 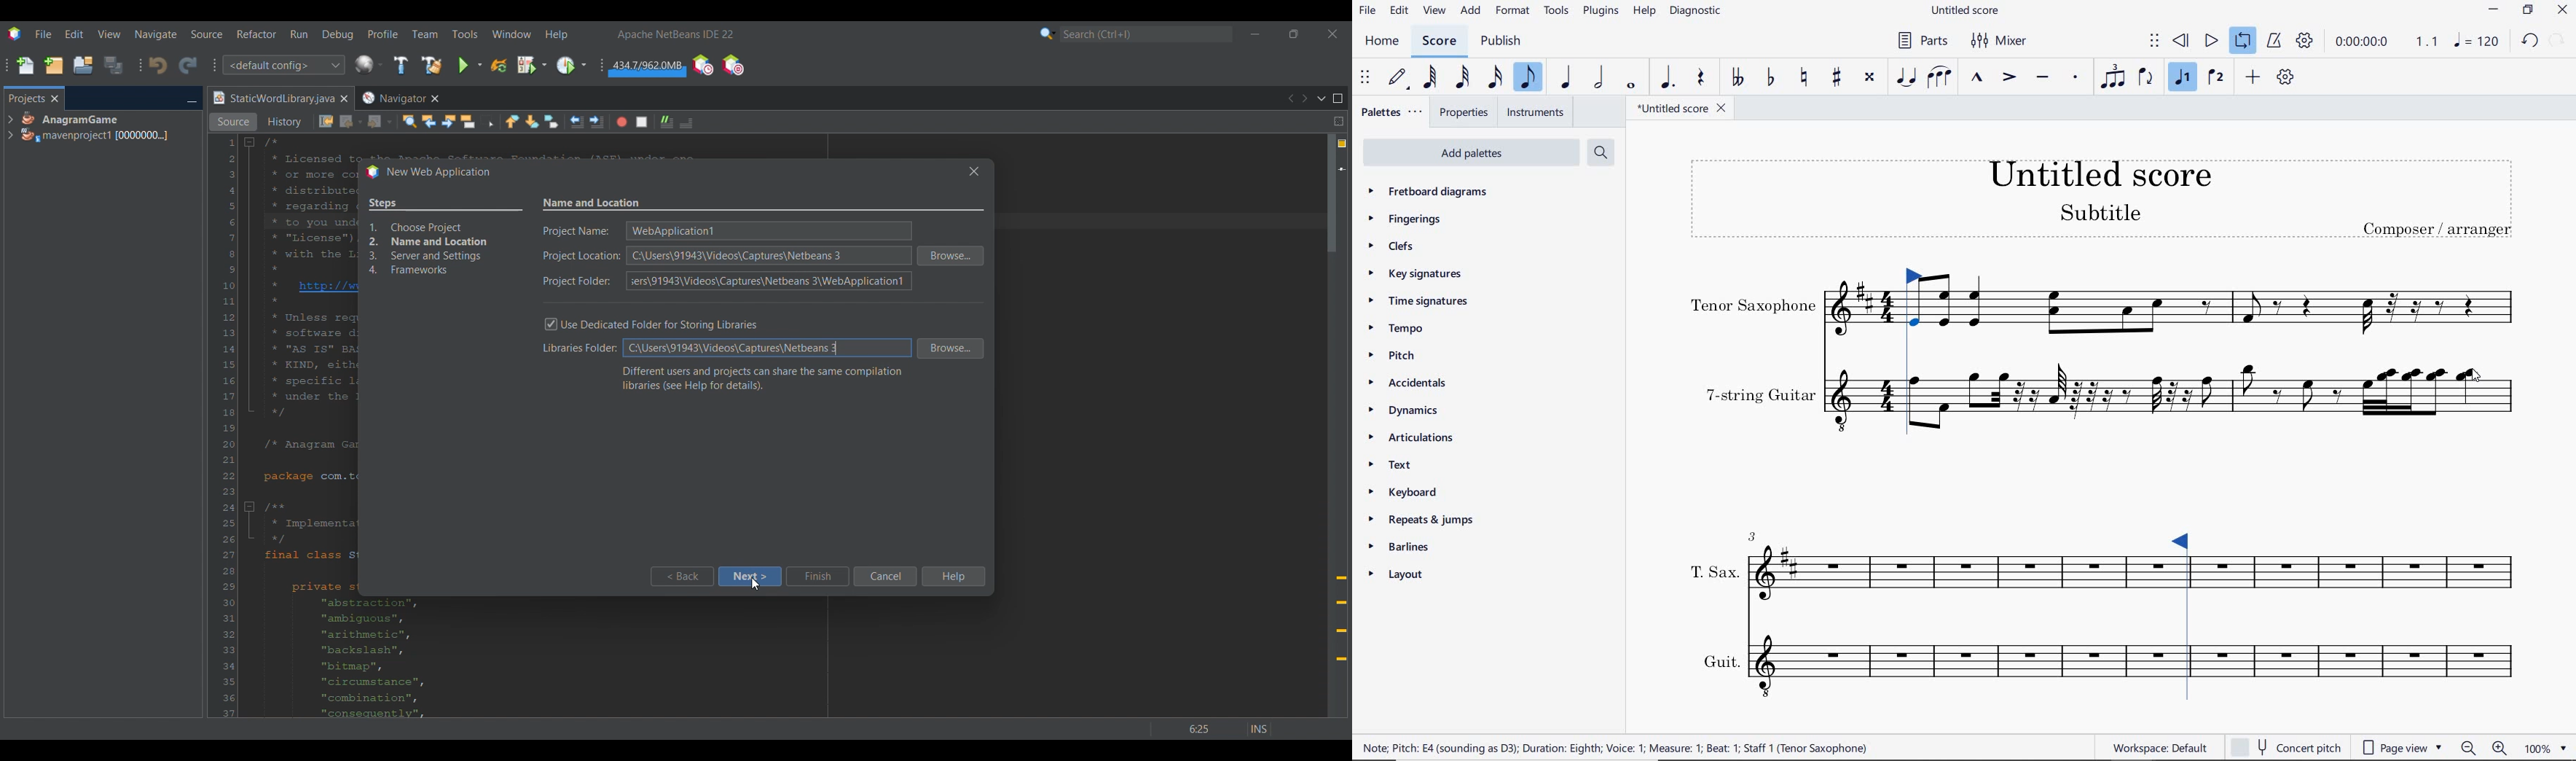 I want to click on TOOLS, so click(x=1558, y=12).